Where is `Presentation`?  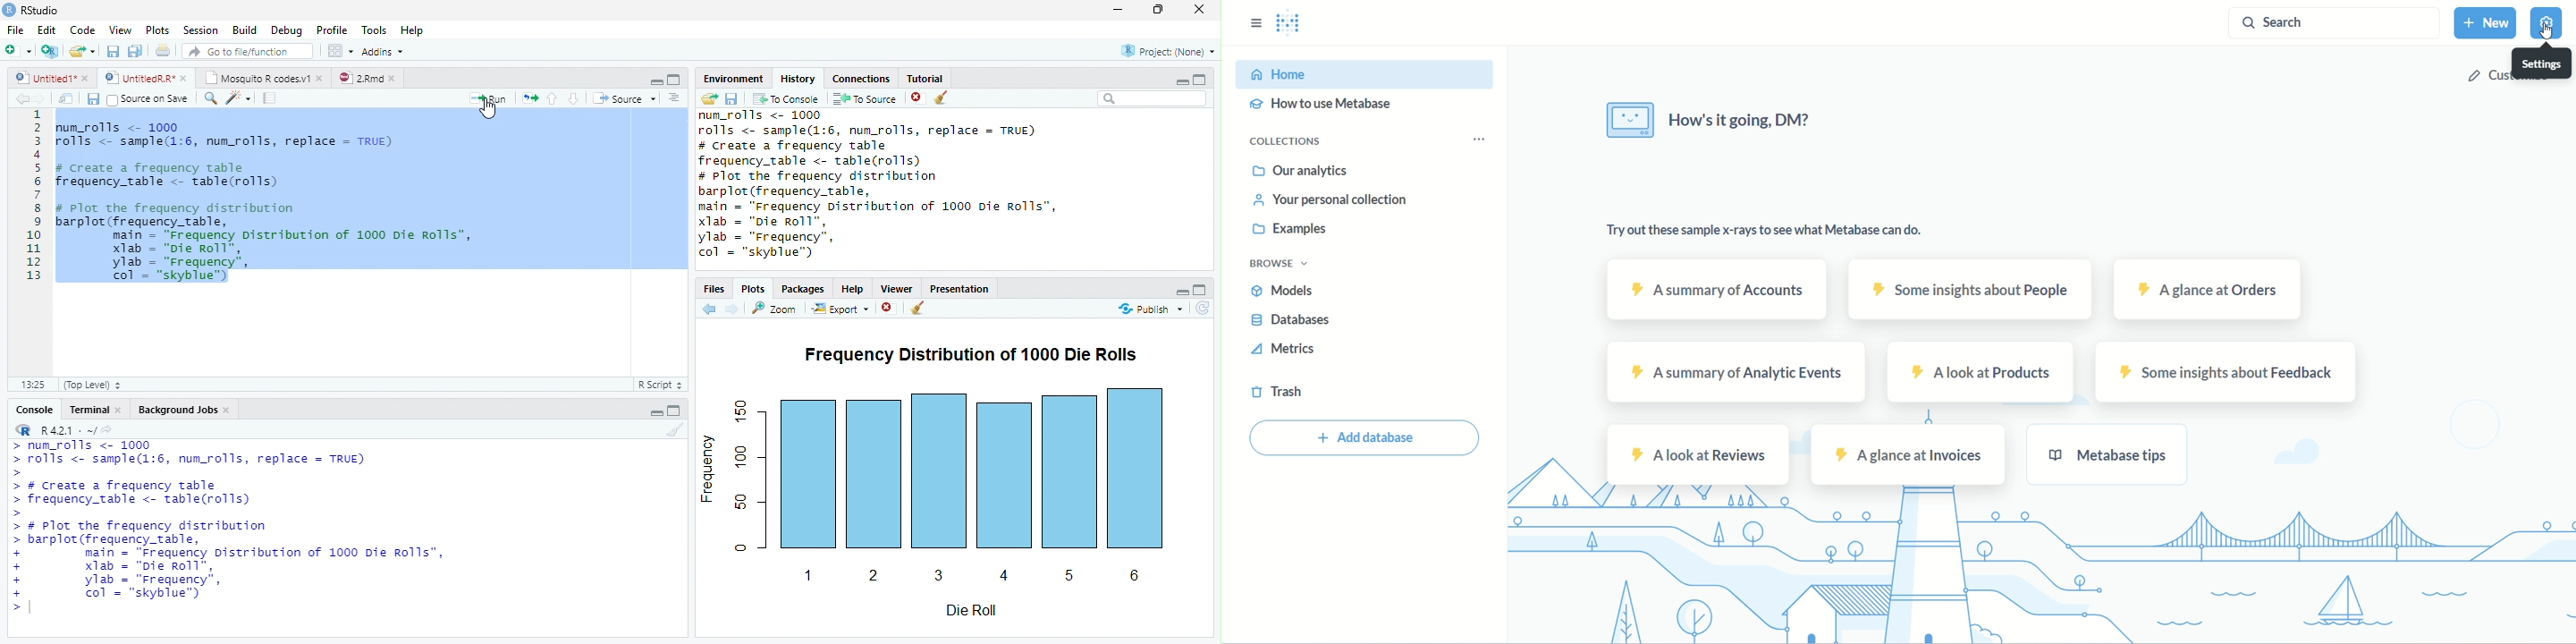 Presentation is located at coordinates (959, 288).